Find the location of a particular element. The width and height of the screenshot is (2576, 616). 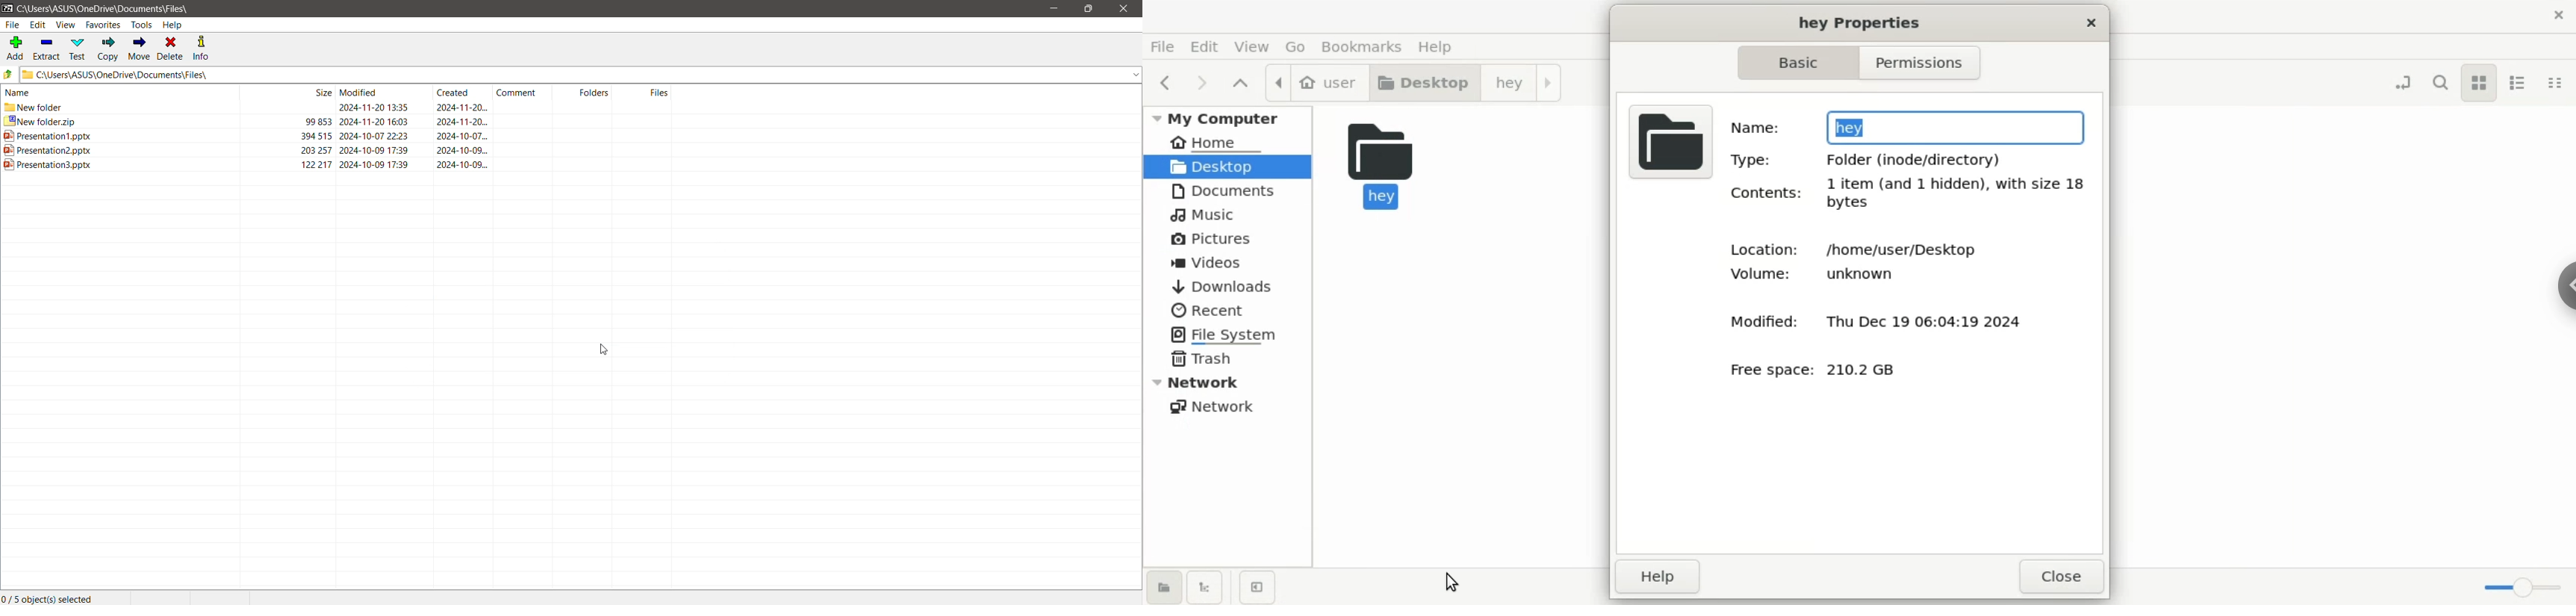

cursor is located at coordinates (1454, 583).